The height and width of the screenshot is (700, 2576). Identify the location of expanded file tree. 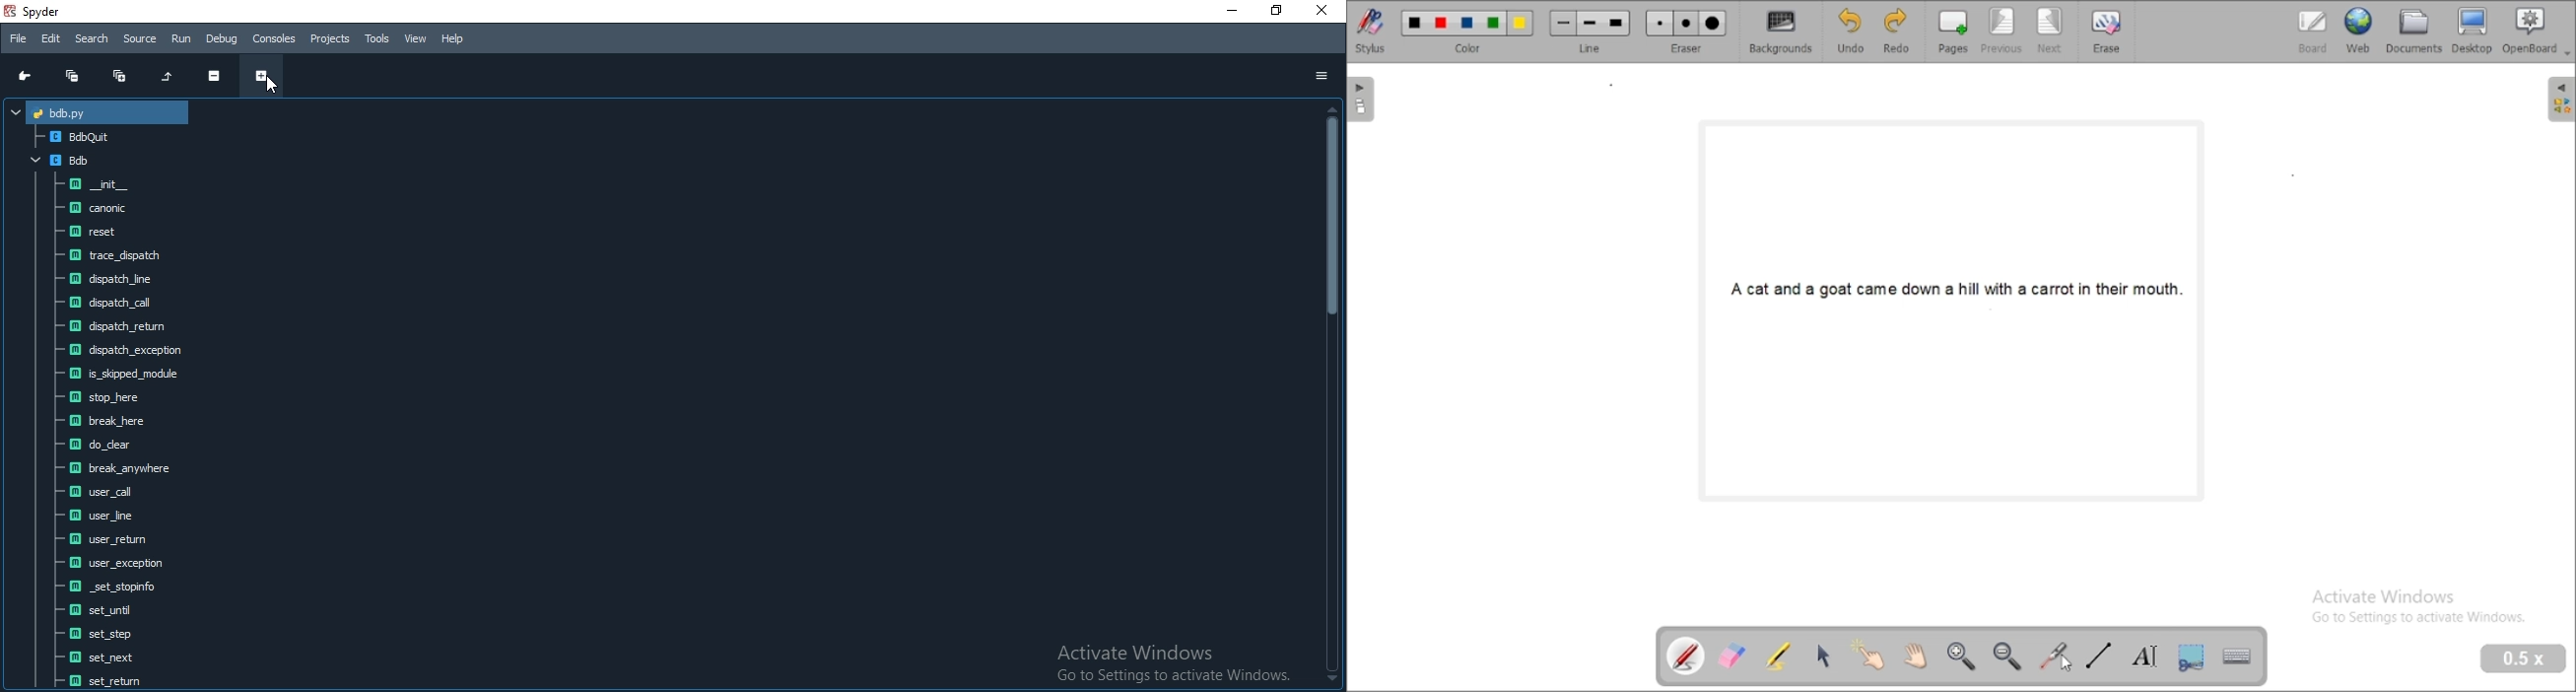
(133, 406).